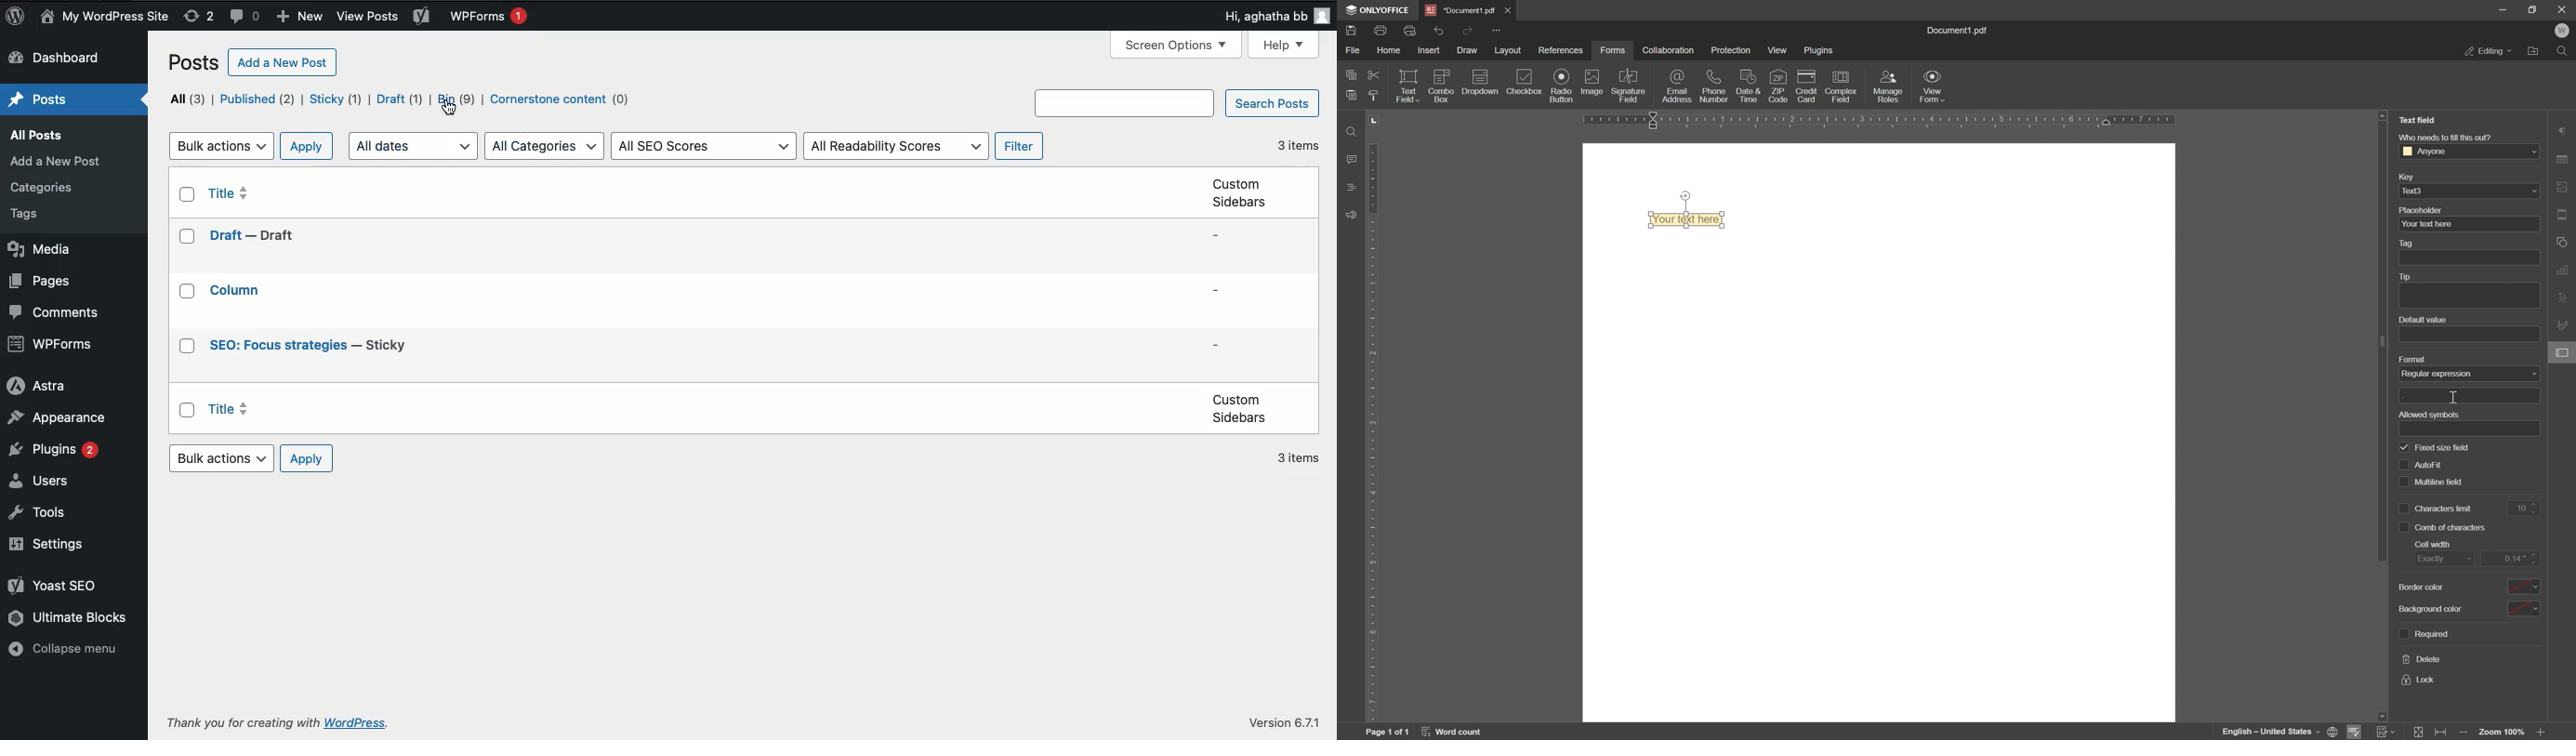 This screenshot has height=756, width=2576. What do you see at coordinates (2405, 178) in the screenshot?
I see `key` at bounding box center [2405, 178].